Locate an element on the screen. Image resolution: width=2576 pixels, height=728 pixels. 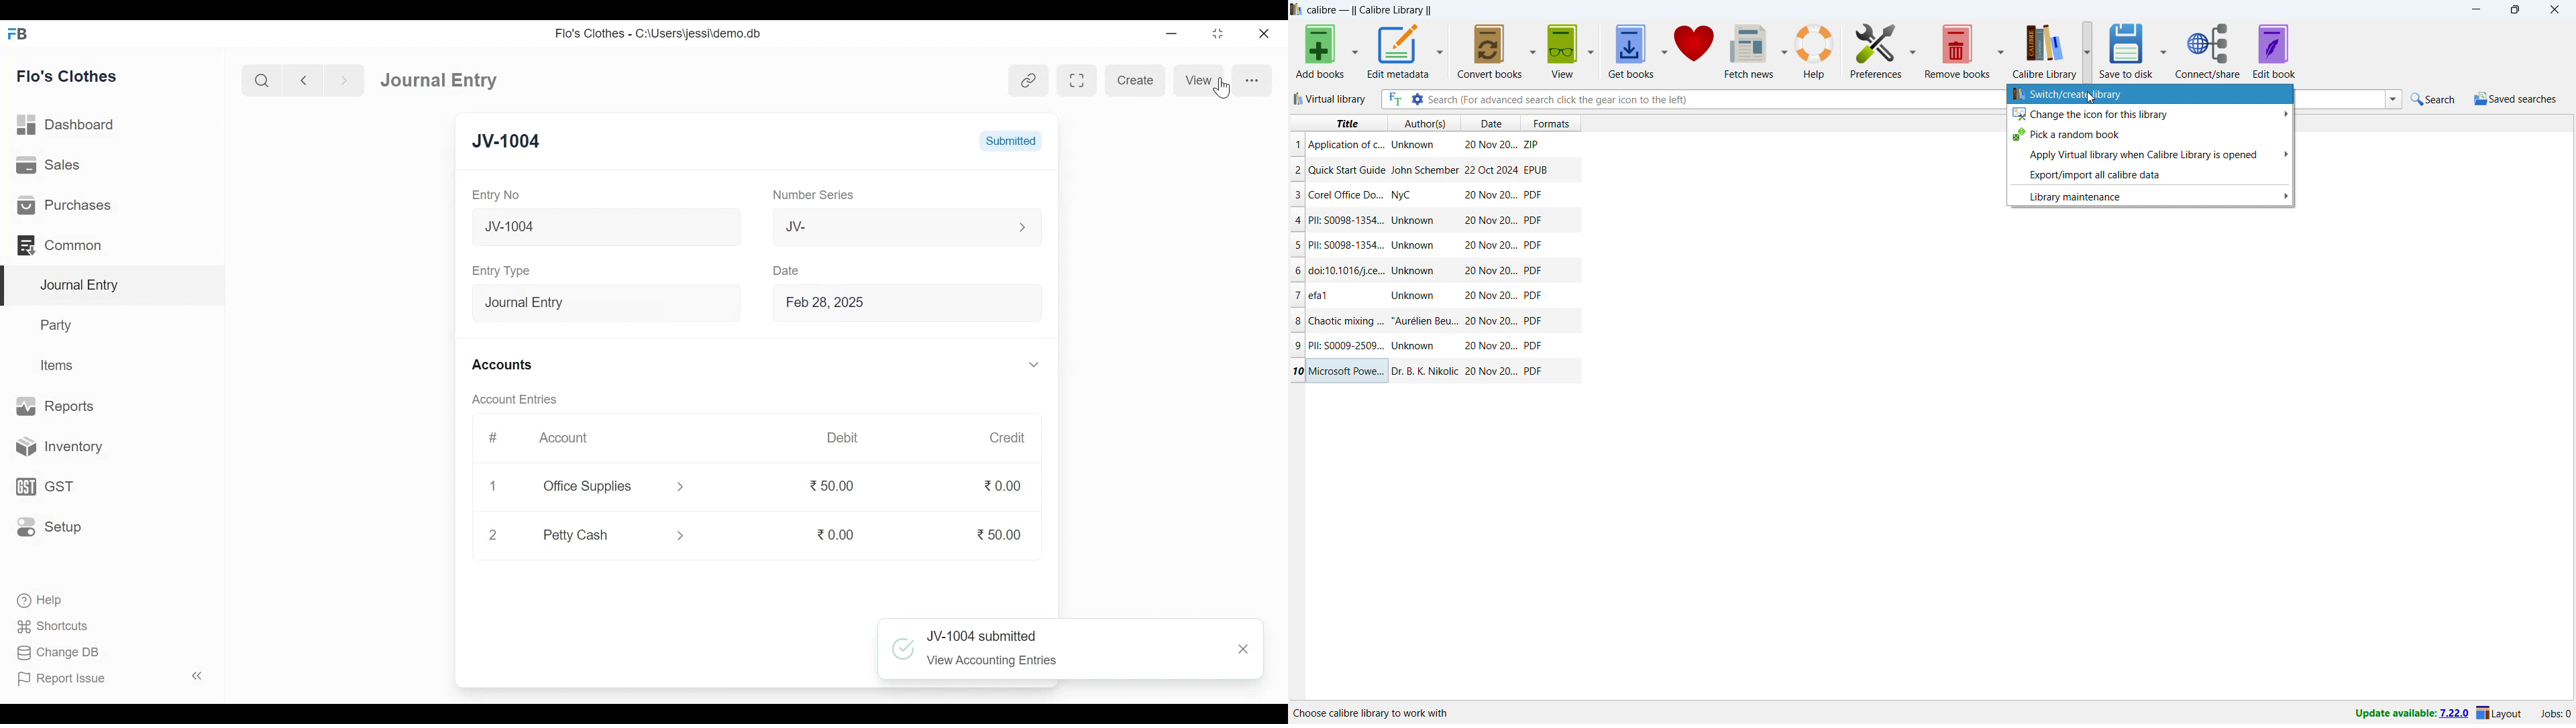
Office Supplies is located at coordinates (596, 487).